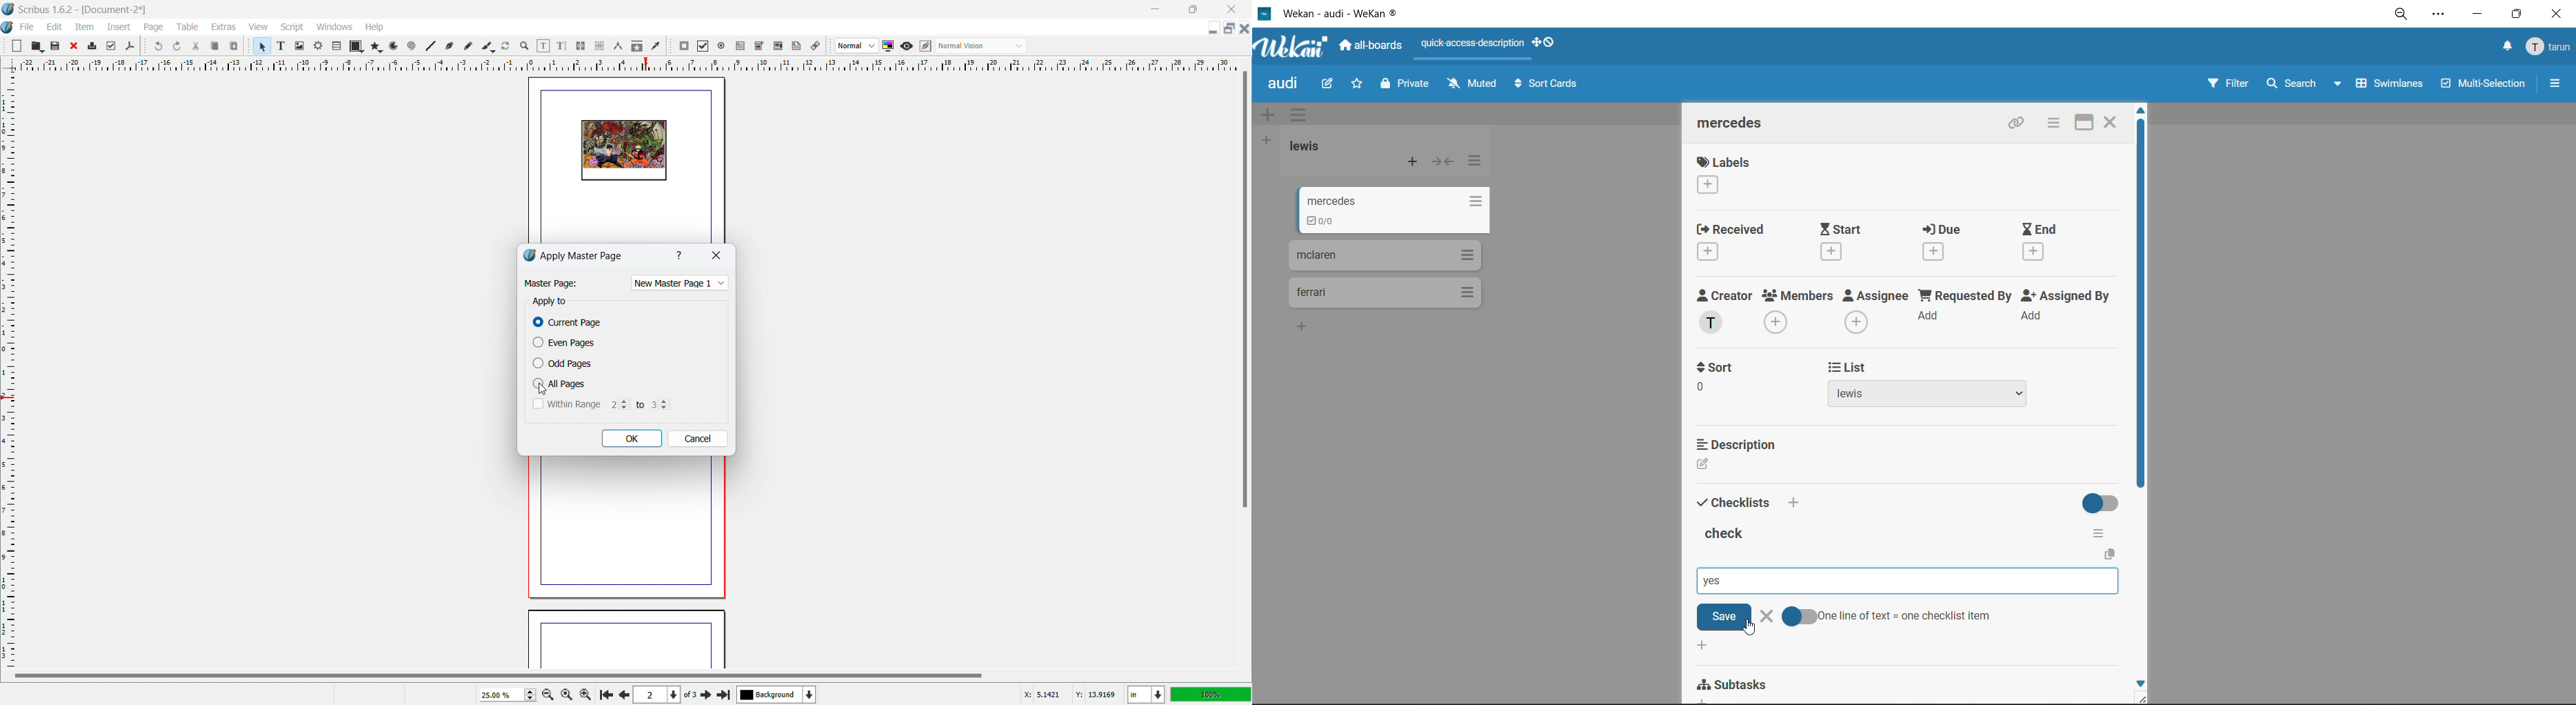 This screenshot has height=728, width=2576. What do you see at coordinates (703, 46) in the screenshot?
I see `pdf checkbox` at bounding box center [703, 46].